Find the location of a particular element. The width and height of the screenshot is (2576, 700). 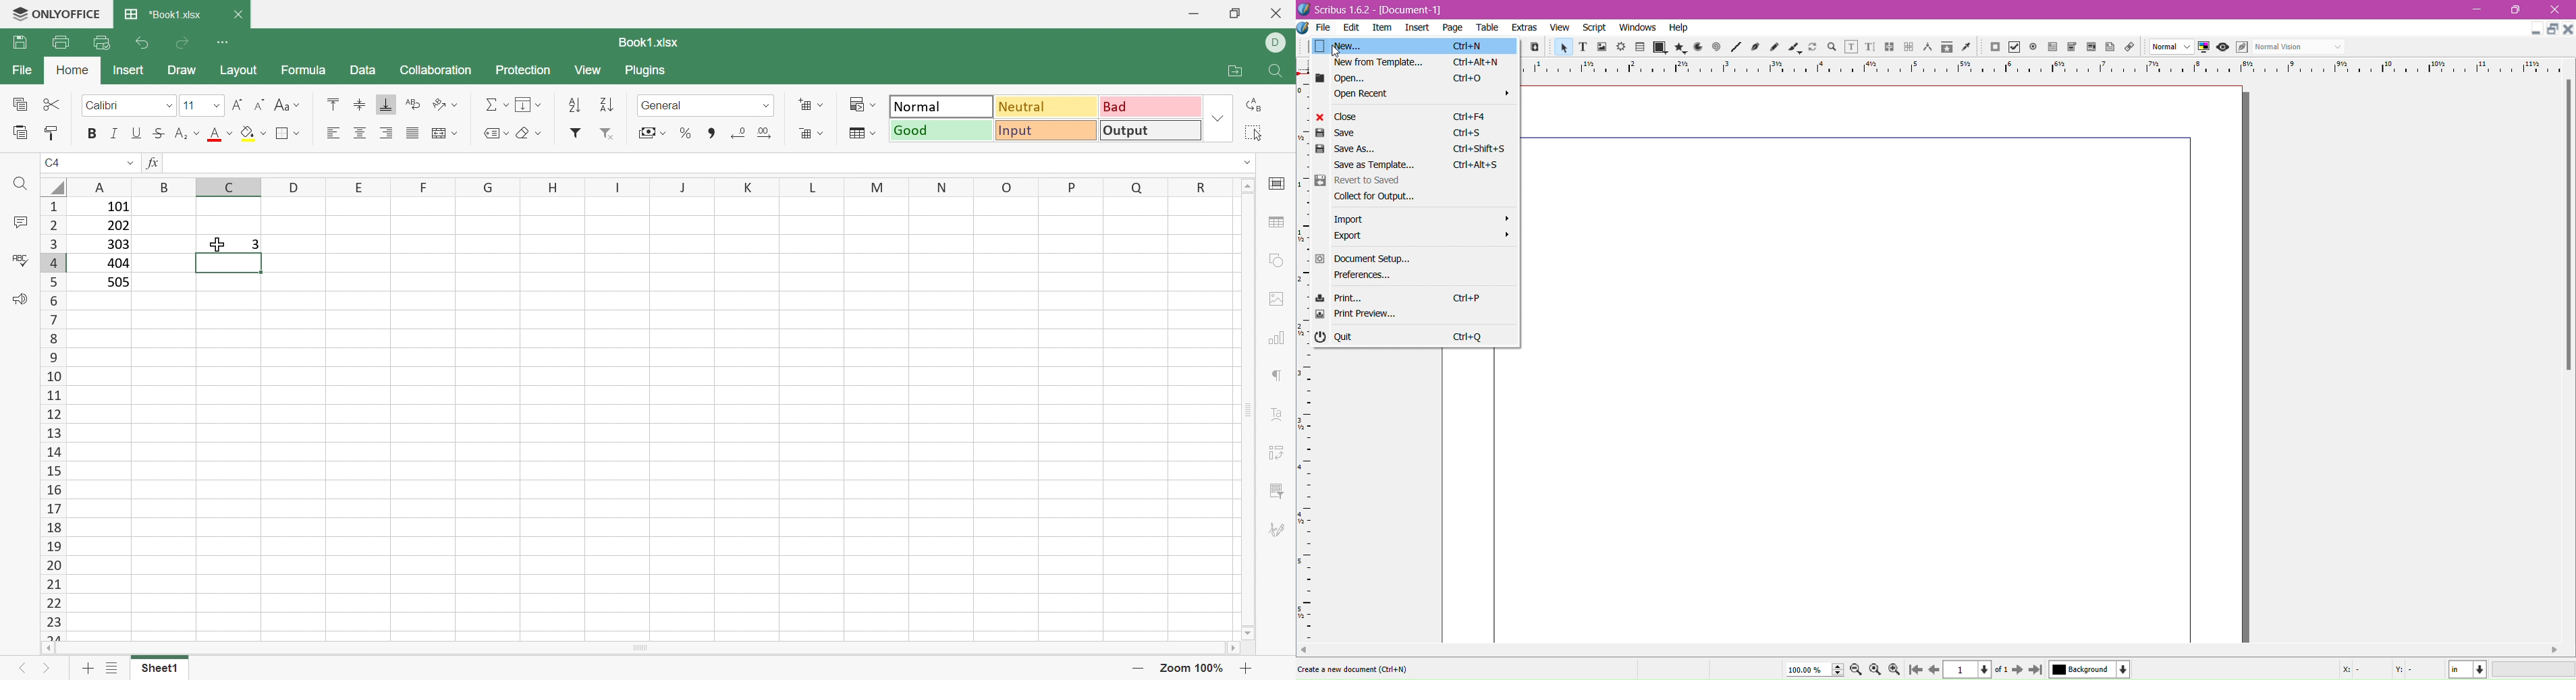

Align Left is located at coordinates (333, 134).